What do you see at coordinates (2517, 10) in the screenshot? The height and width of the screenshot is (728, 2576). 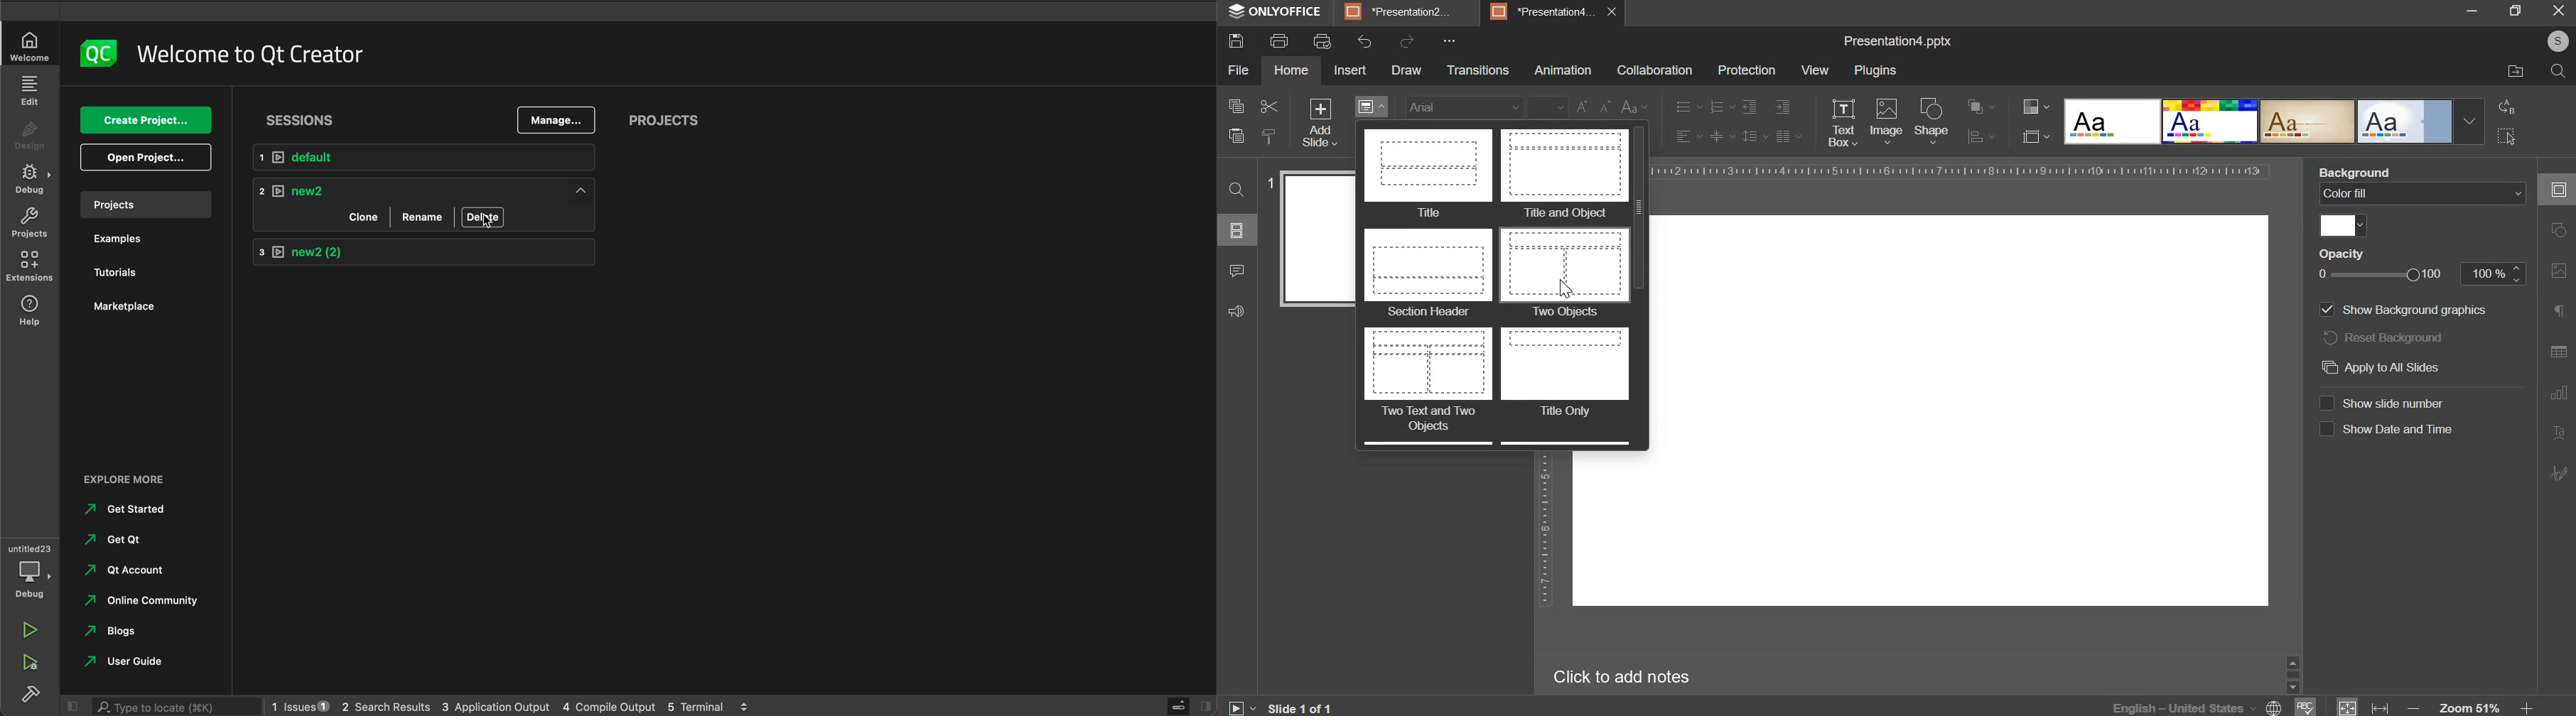 I see `maximize` at bounding box center [2517, 10].